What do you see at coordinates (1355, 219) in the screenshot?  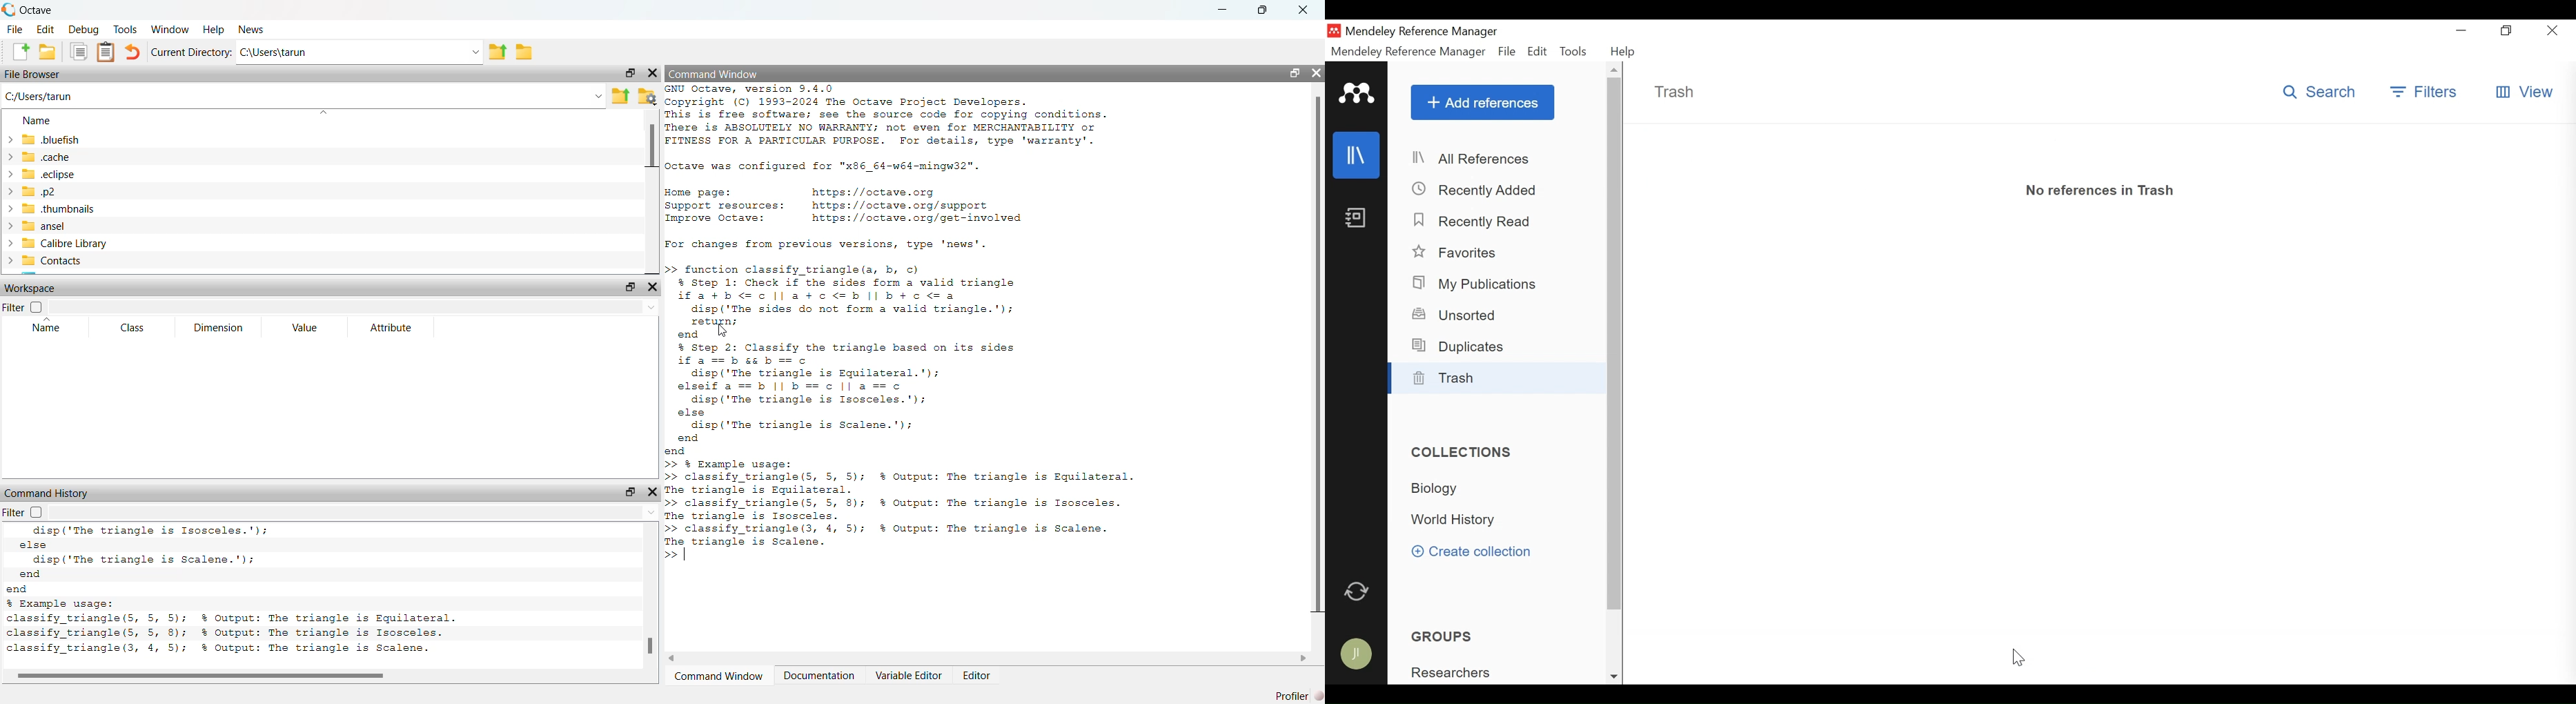 I see `Notebook` at bounding box center [1355, 219].